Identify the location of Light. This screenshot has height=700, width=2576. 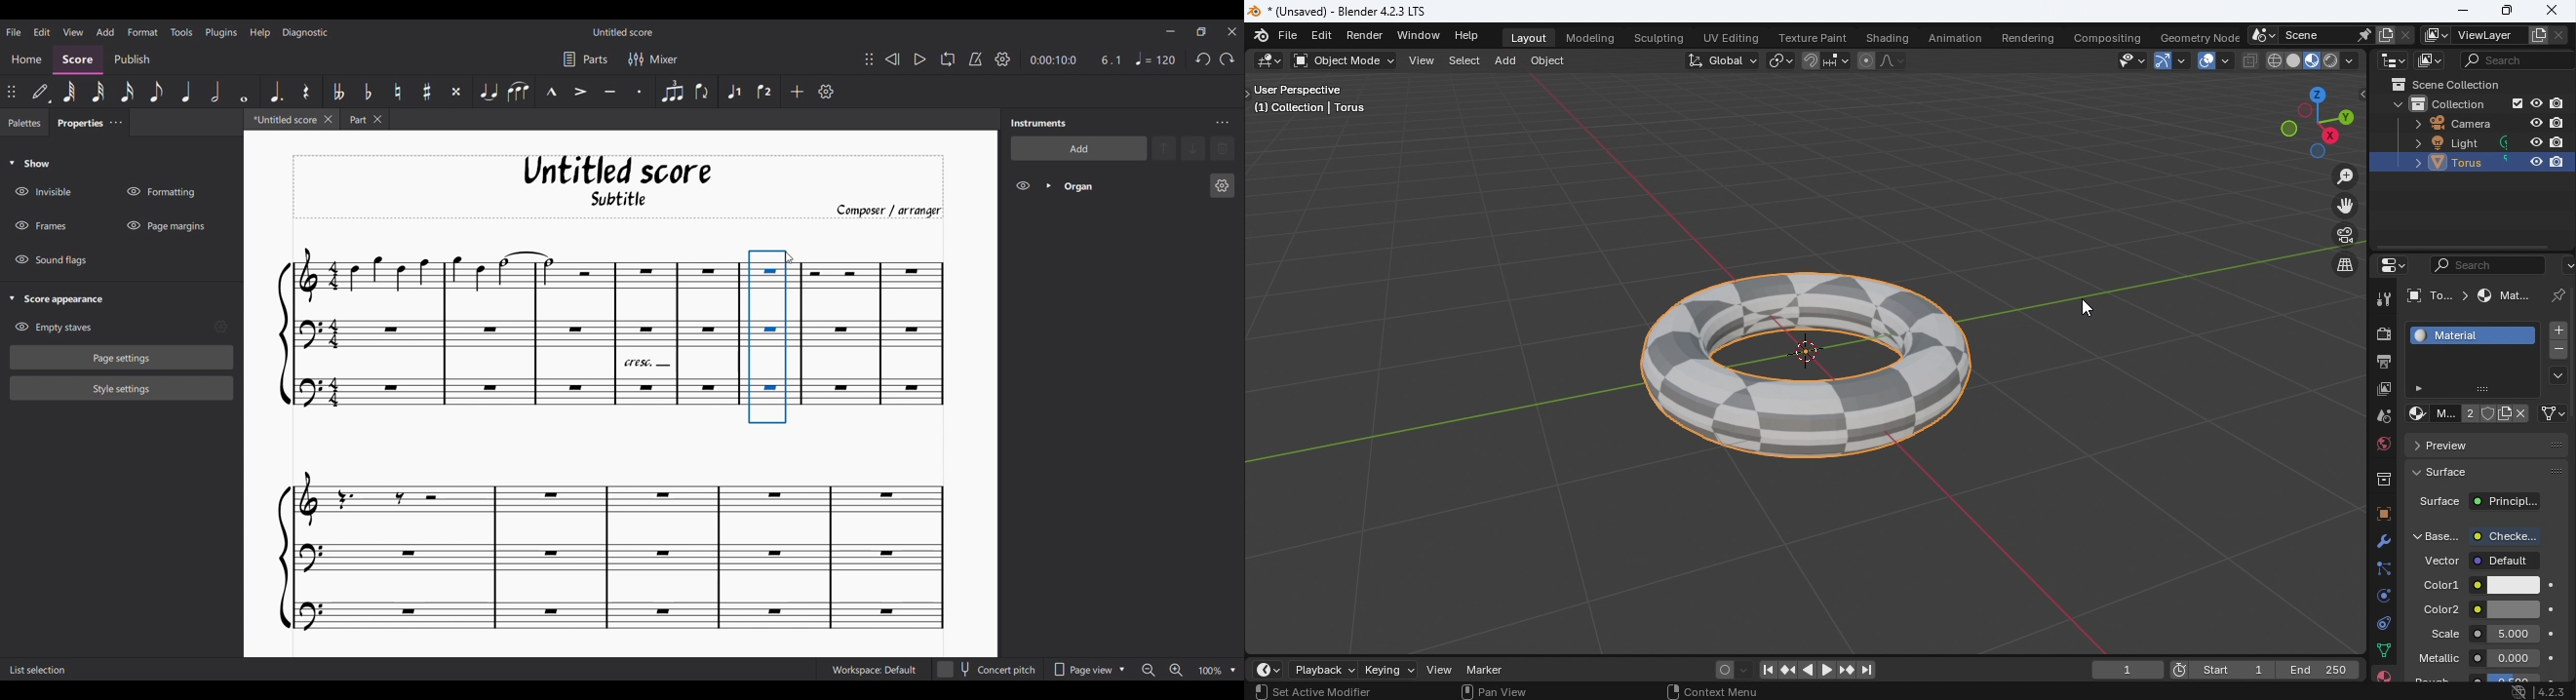
(2433, 143).